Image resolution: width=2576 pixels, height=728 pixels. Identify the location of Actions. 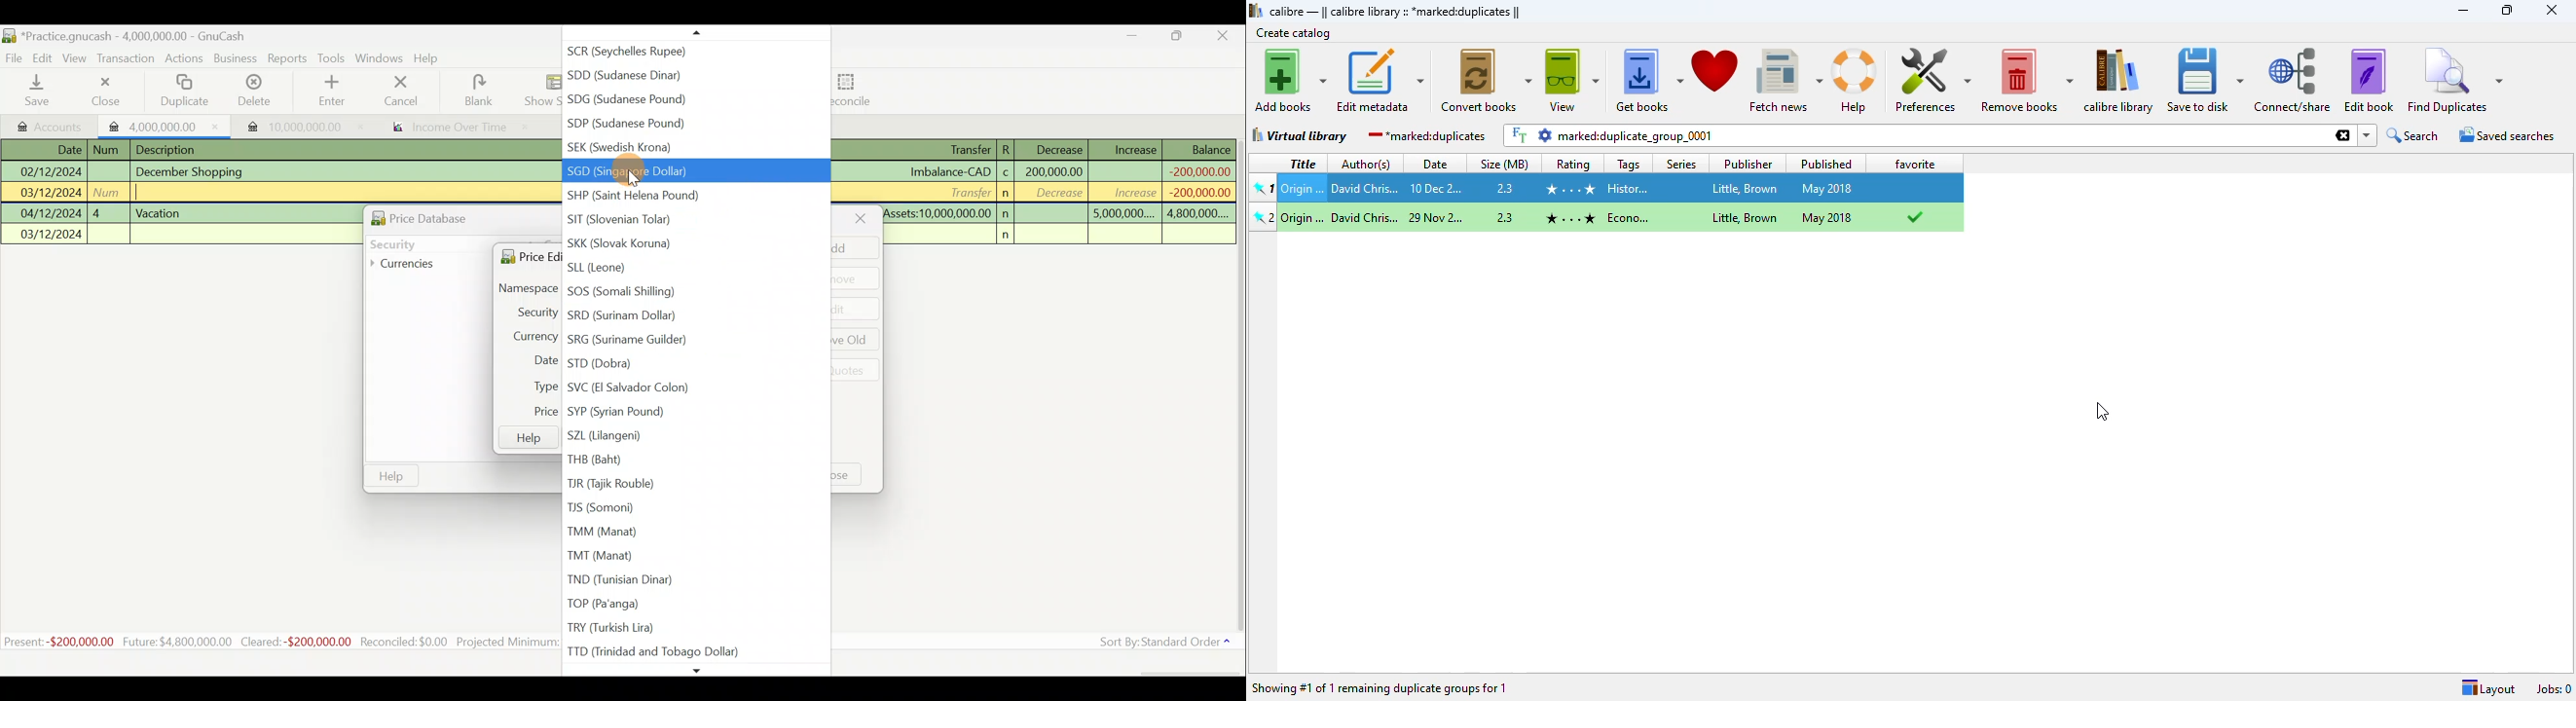
(186, 59).